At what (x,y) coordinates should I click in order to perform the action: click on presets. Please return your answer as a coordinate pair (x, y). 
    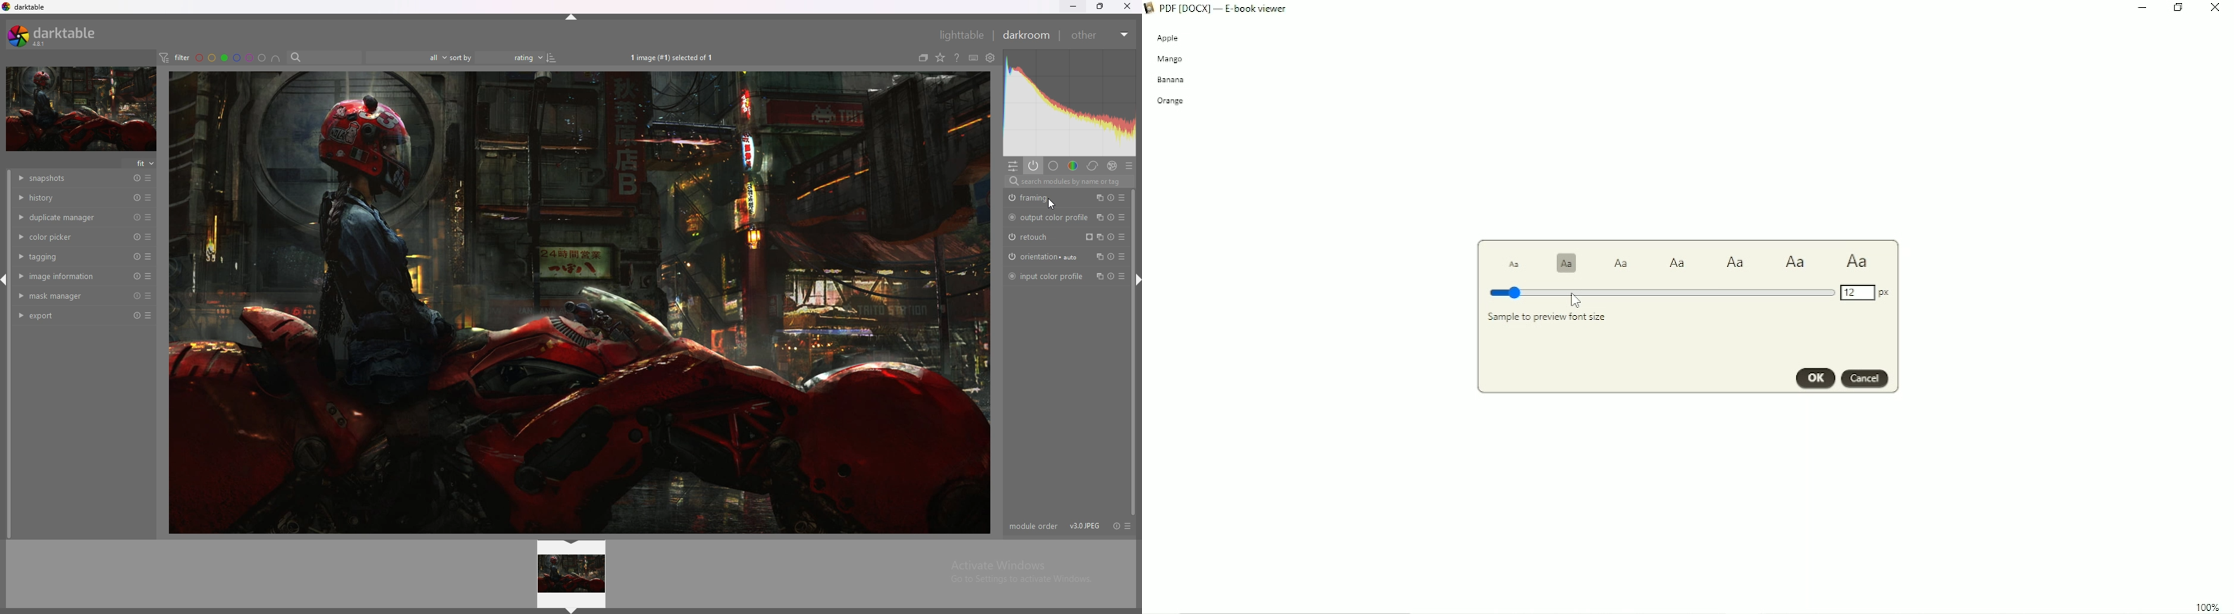
    Looking at the image, I should click on (1123, 257).